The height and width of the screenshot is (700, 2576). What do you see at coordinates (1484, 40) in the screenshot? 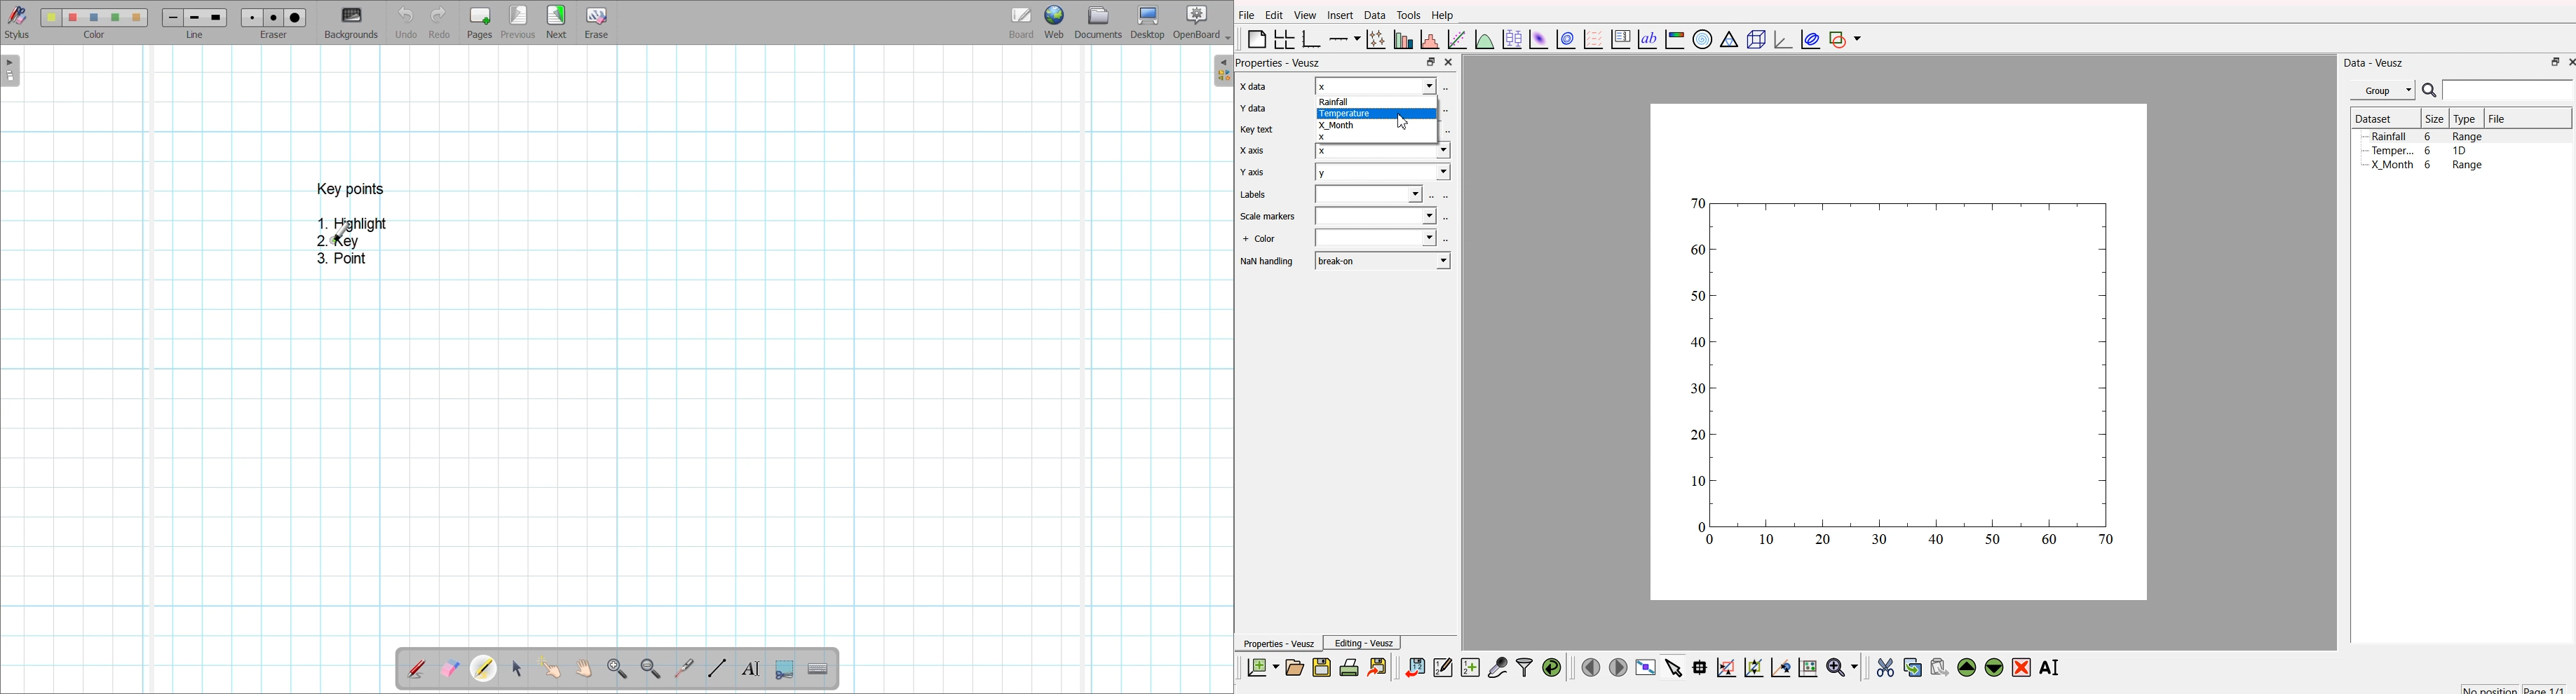
I see `plot function` at bounding box center [1484, 40].